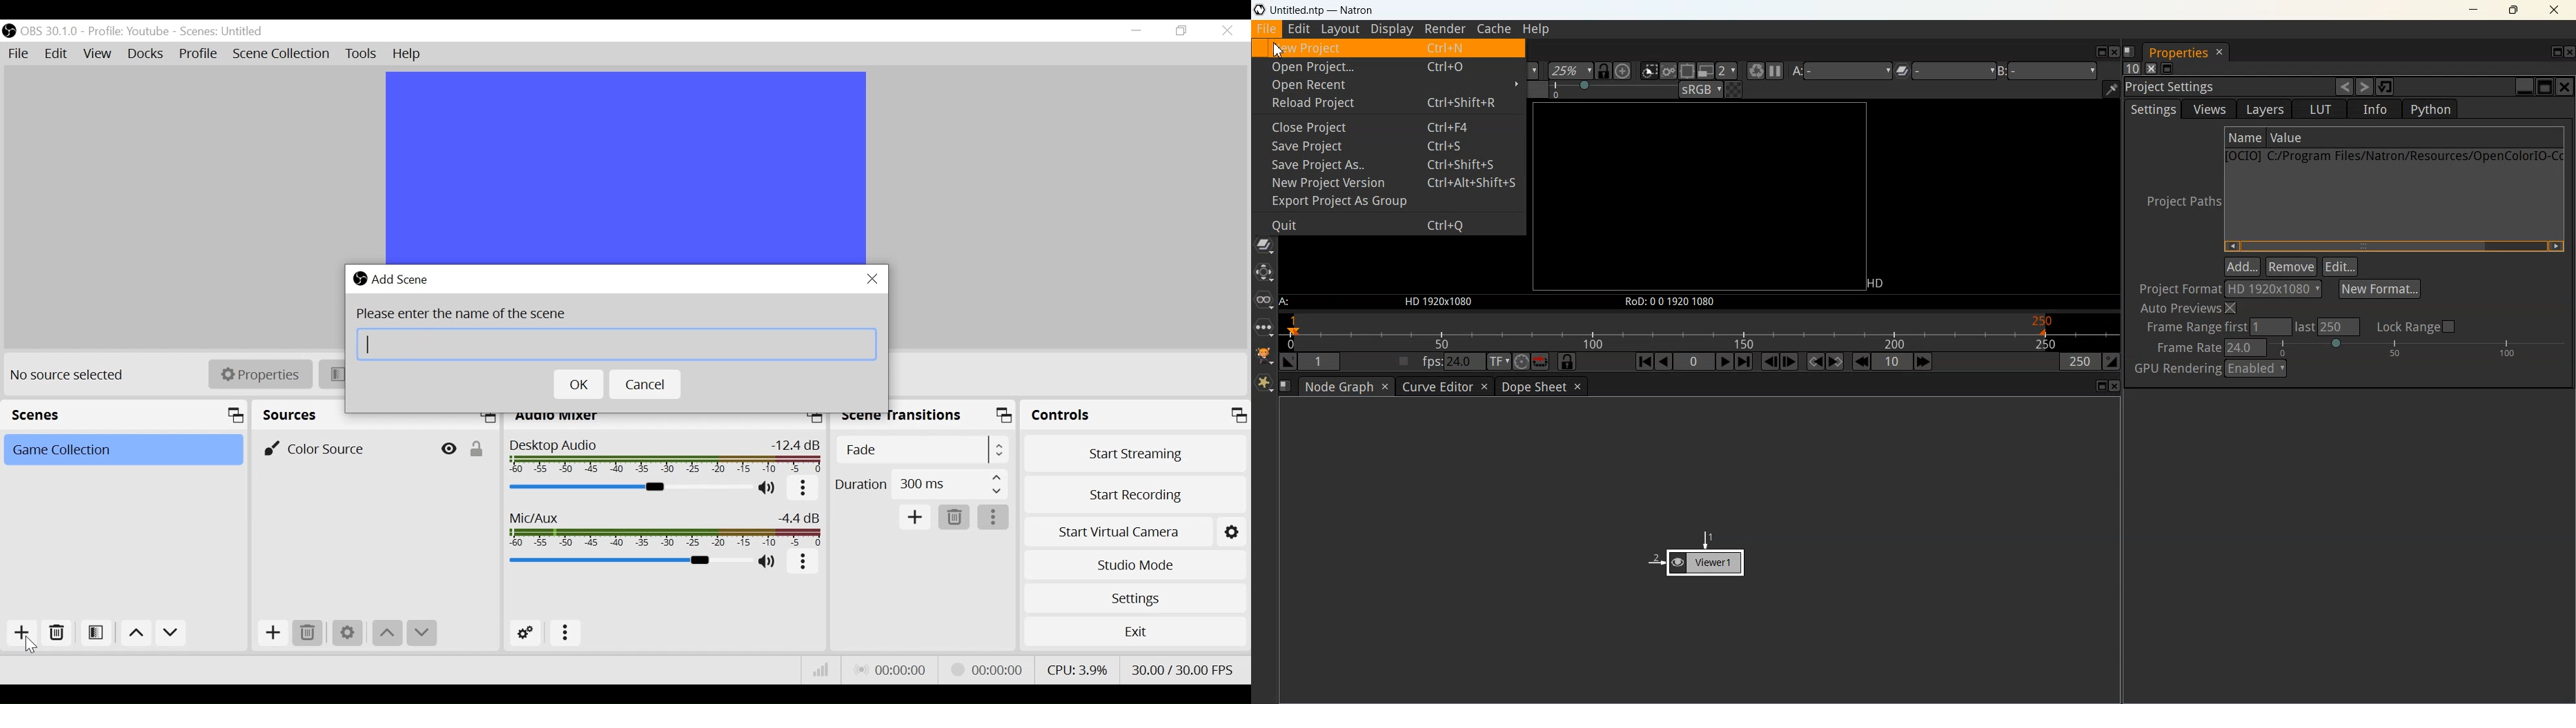 This screenshot has height=728, width=2576. I want to click on Bitrate, so click(820, 669).